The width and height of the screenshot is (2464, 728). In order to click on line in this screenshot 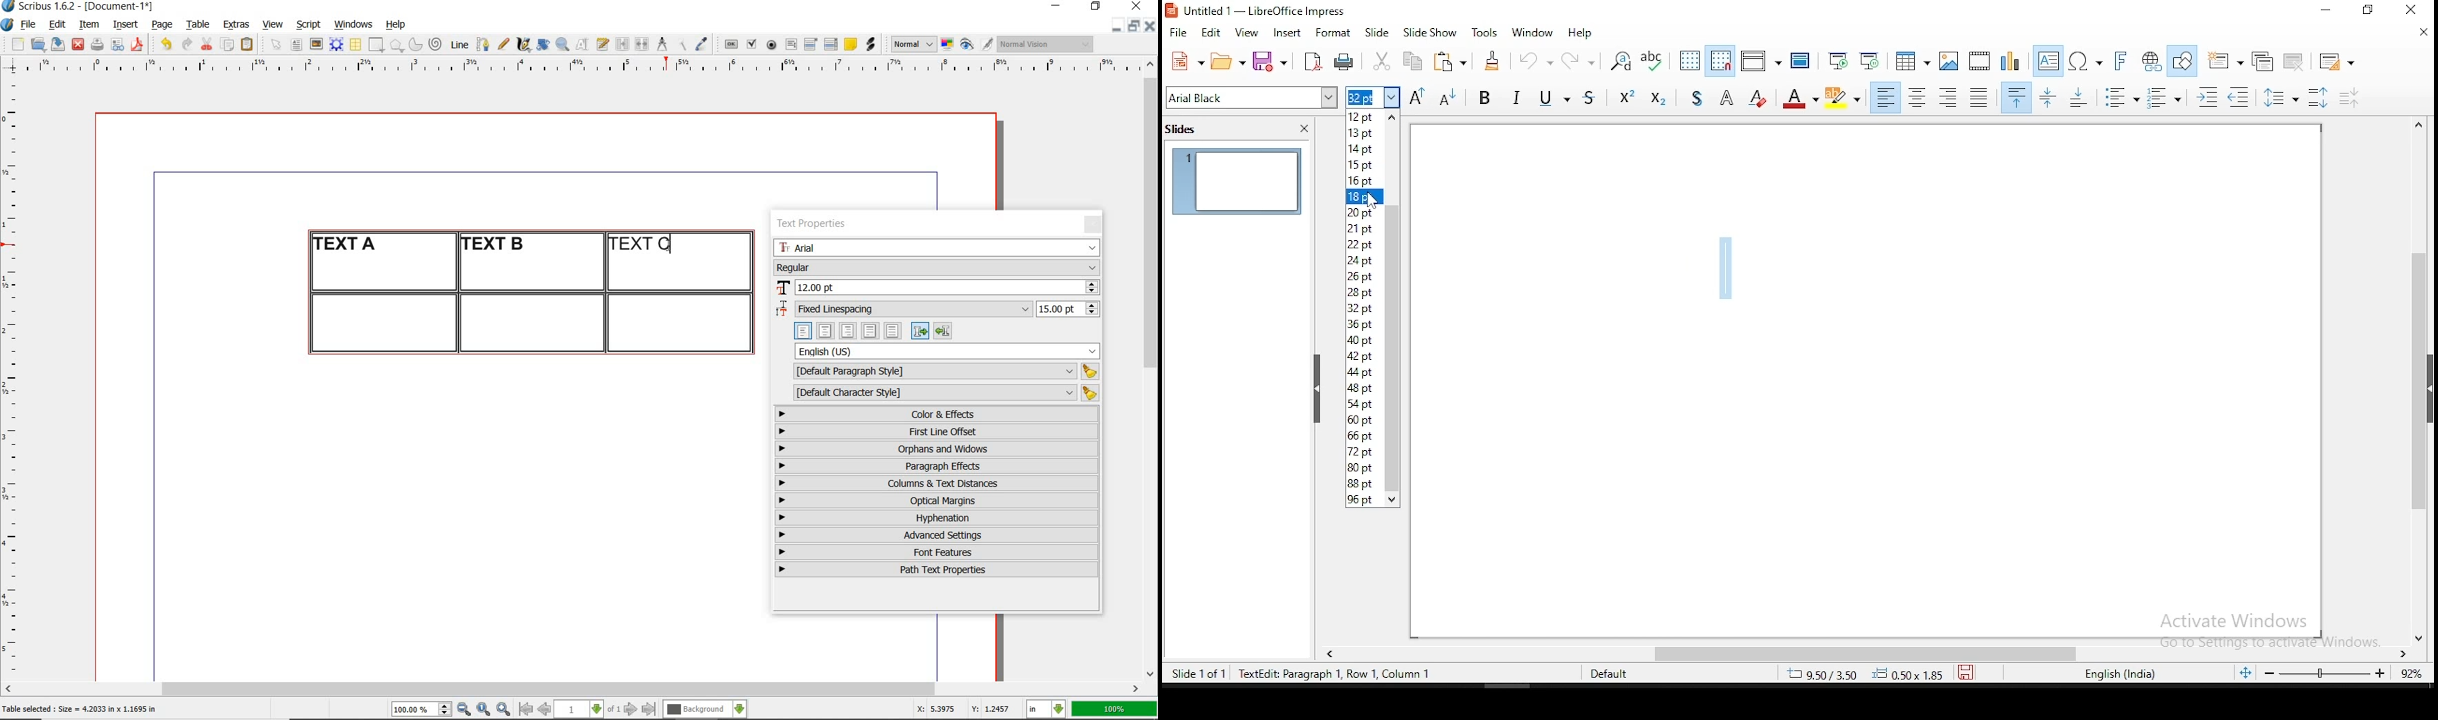, I will do `click(458, 44)`.